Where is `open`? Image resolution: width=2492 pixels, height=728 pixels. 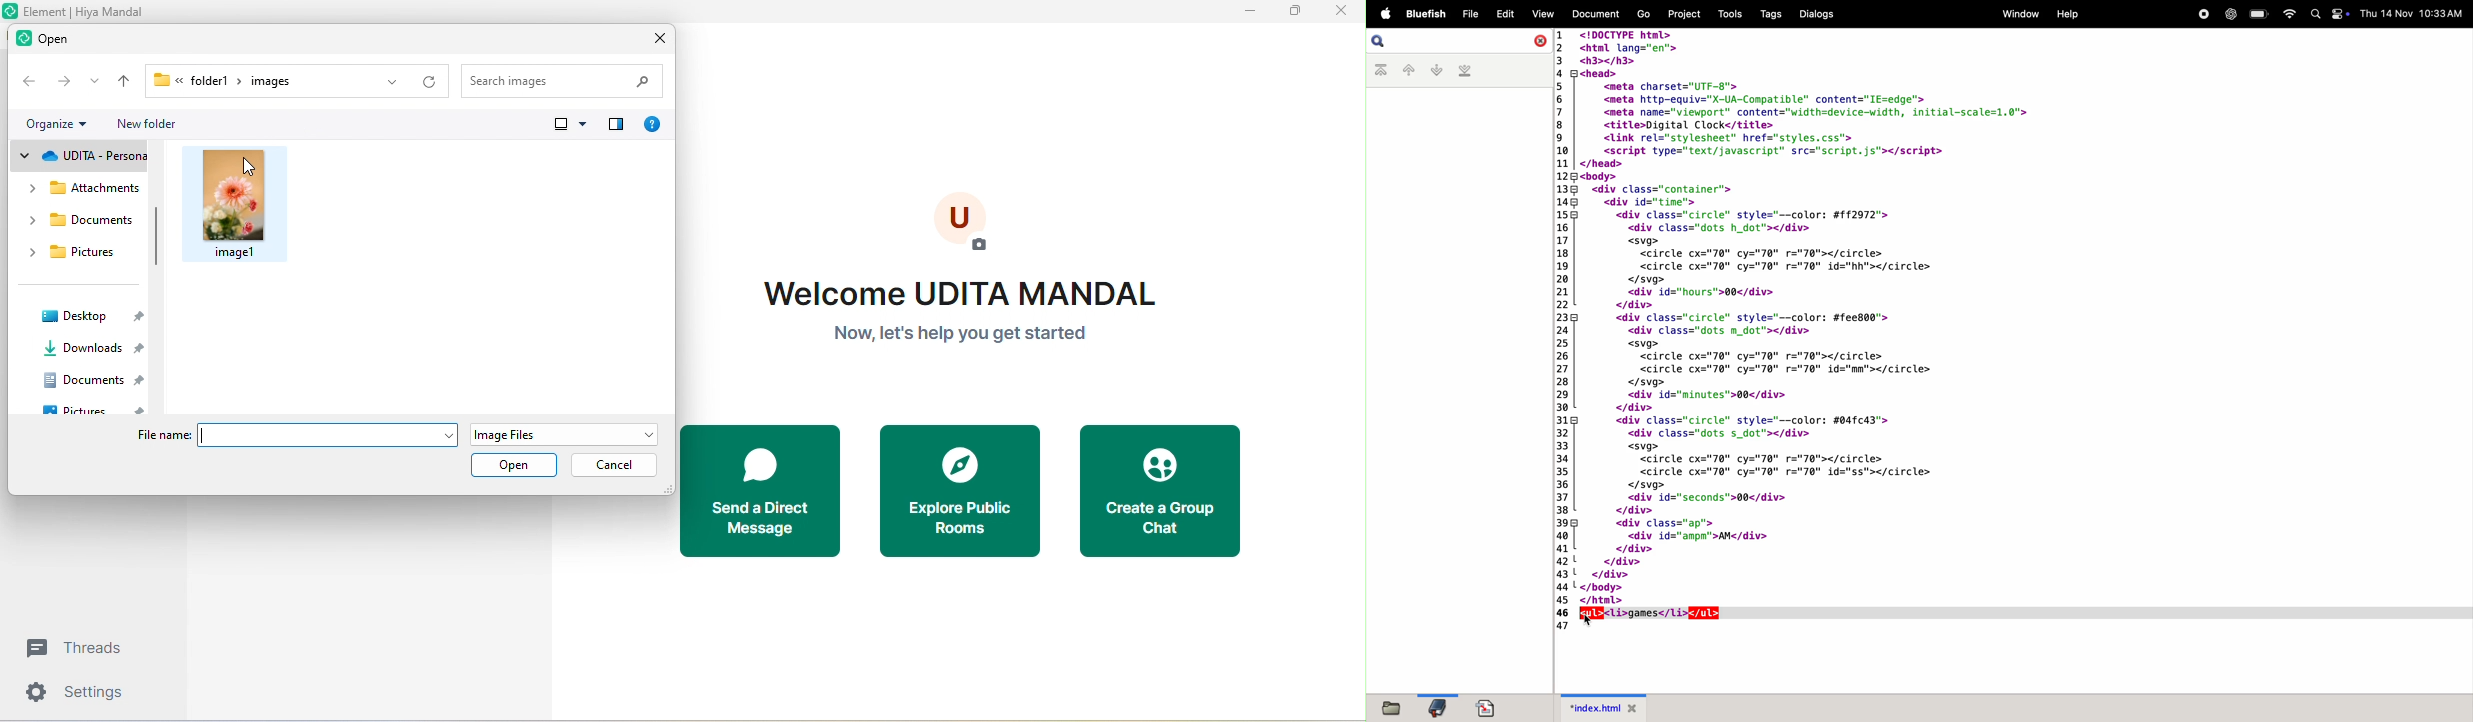 open is located at coordinates (53, 41).